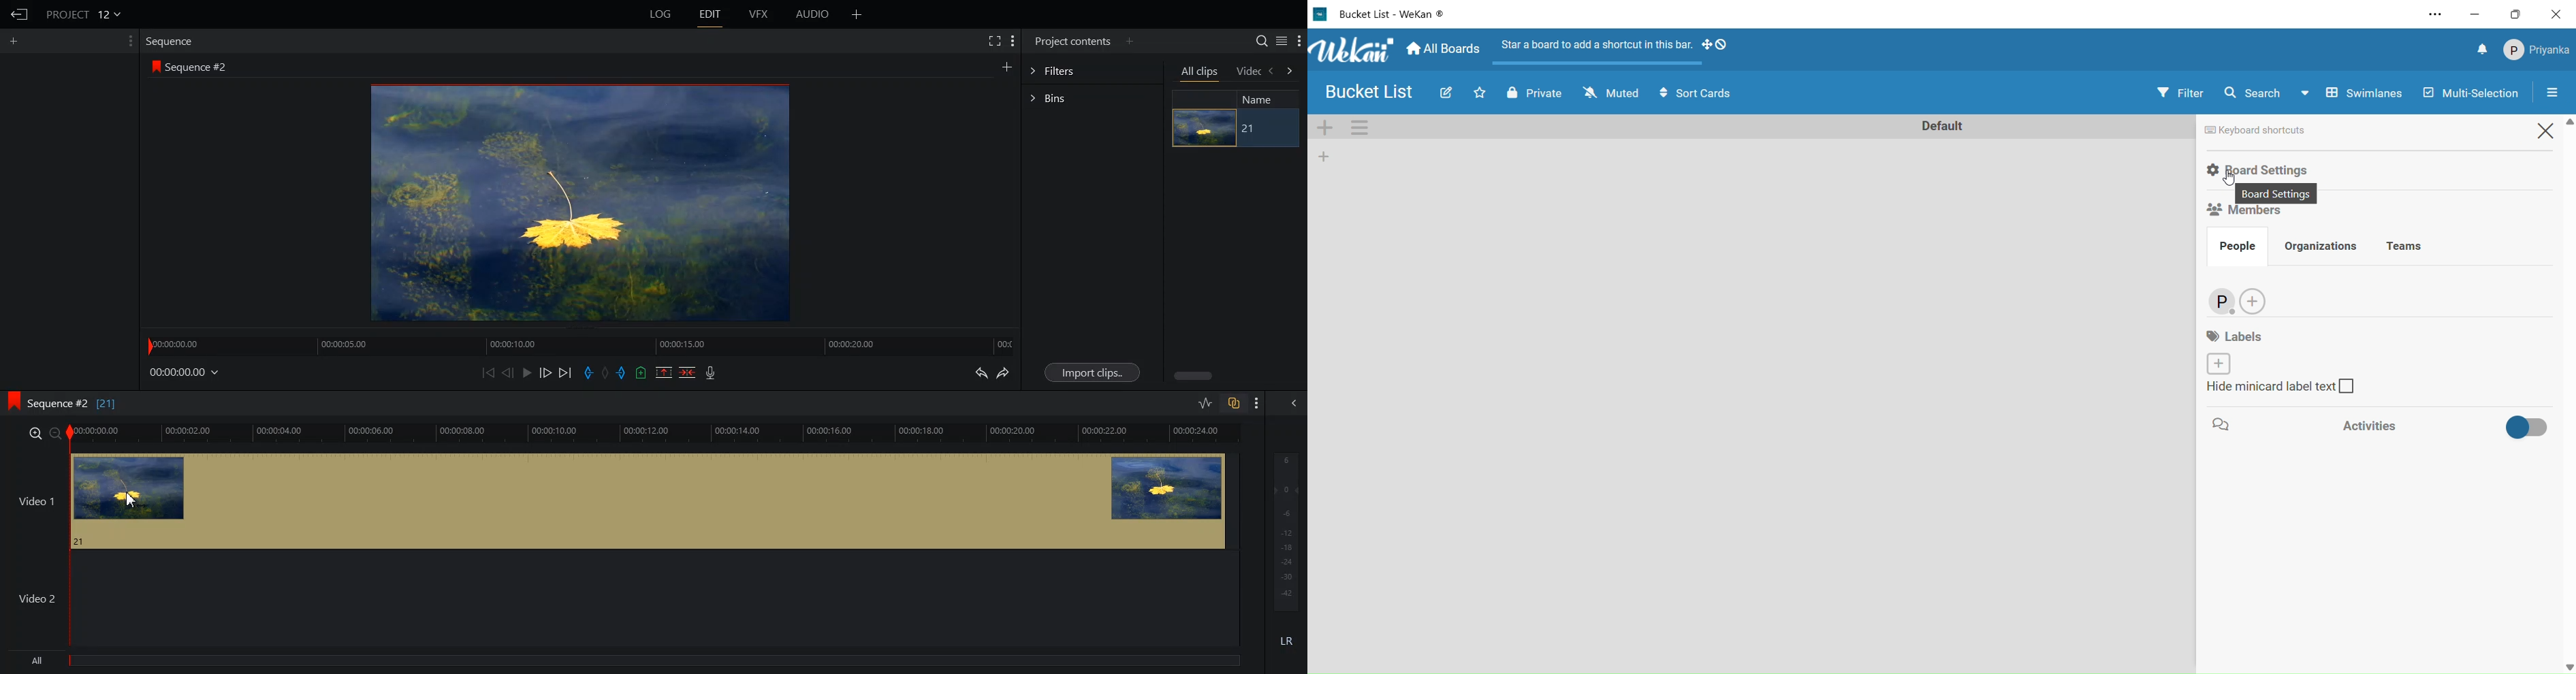 This screenshot has height=700, width=2576. What do you see at coordinates (2568, 394) in the screenshot?
I see `vertical scroll bar` at bounding box center [2568, 394].